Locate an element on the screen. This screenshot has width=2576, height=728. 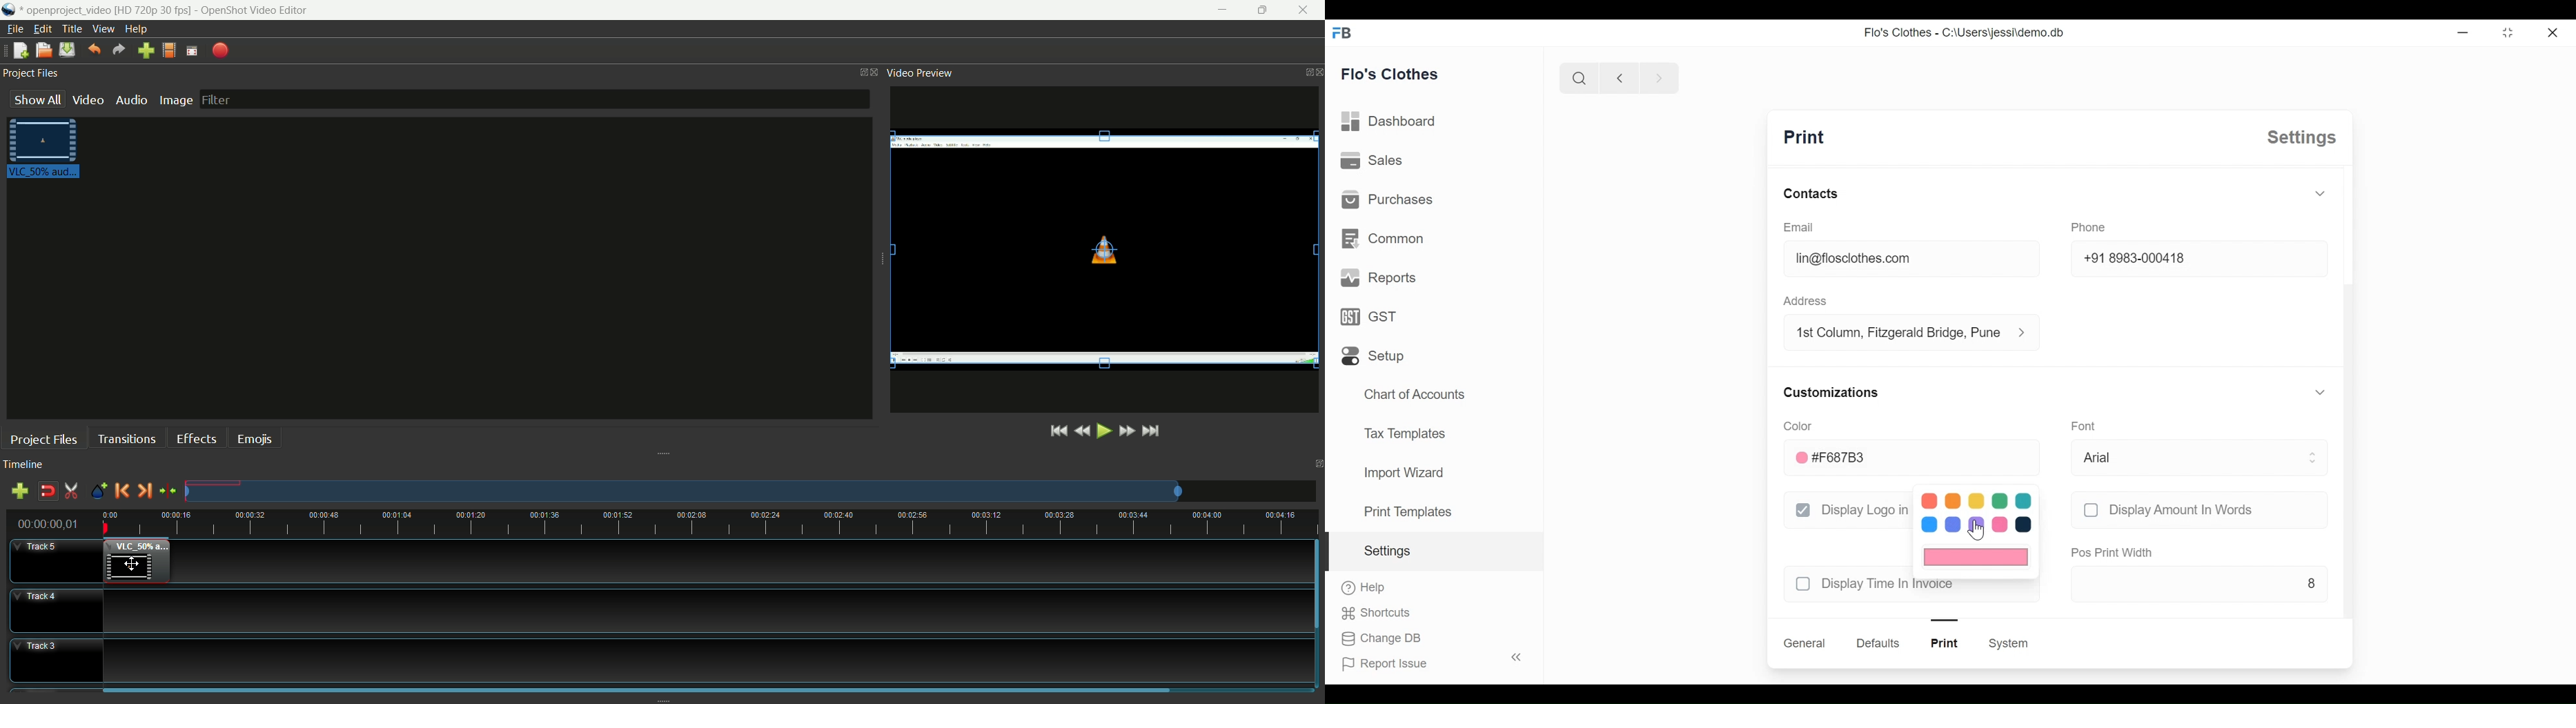
general is located at coordinates (1805, 643).